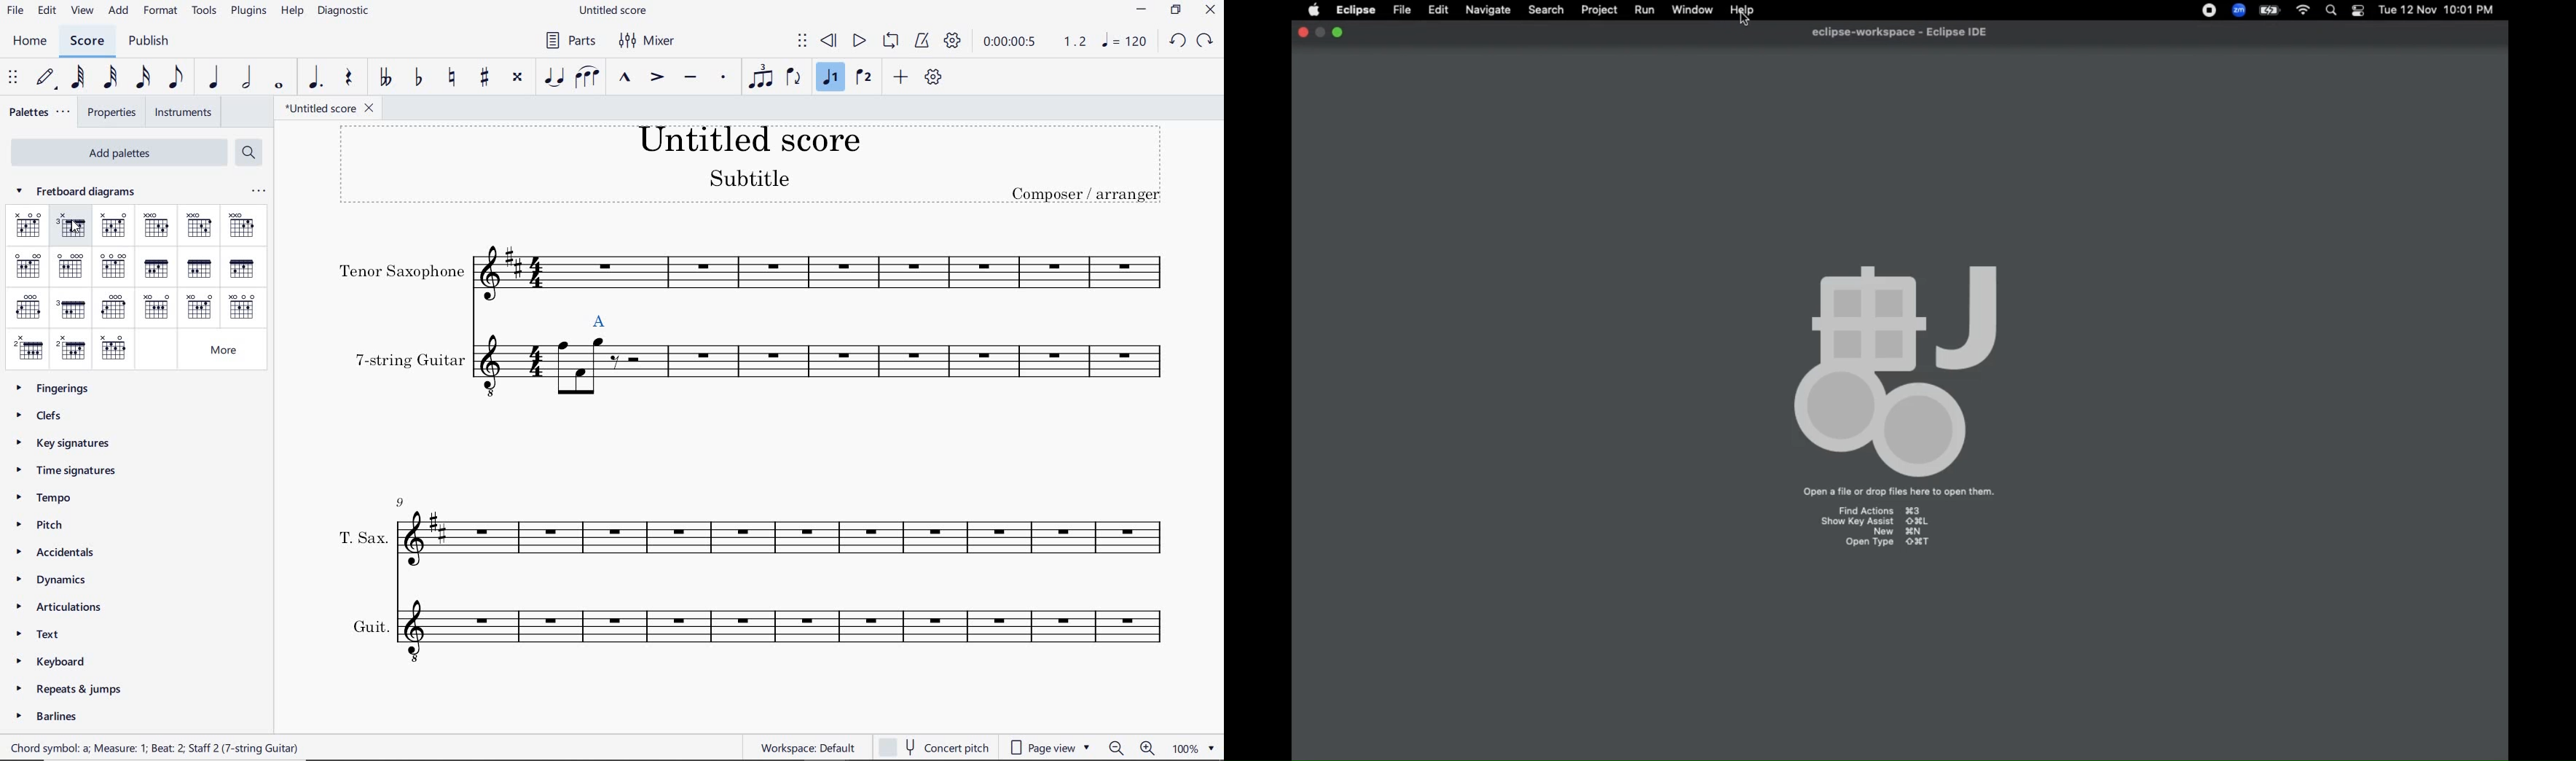 This screenshot has width=2576, height=784. I want to click on A7, so click(243, 308).